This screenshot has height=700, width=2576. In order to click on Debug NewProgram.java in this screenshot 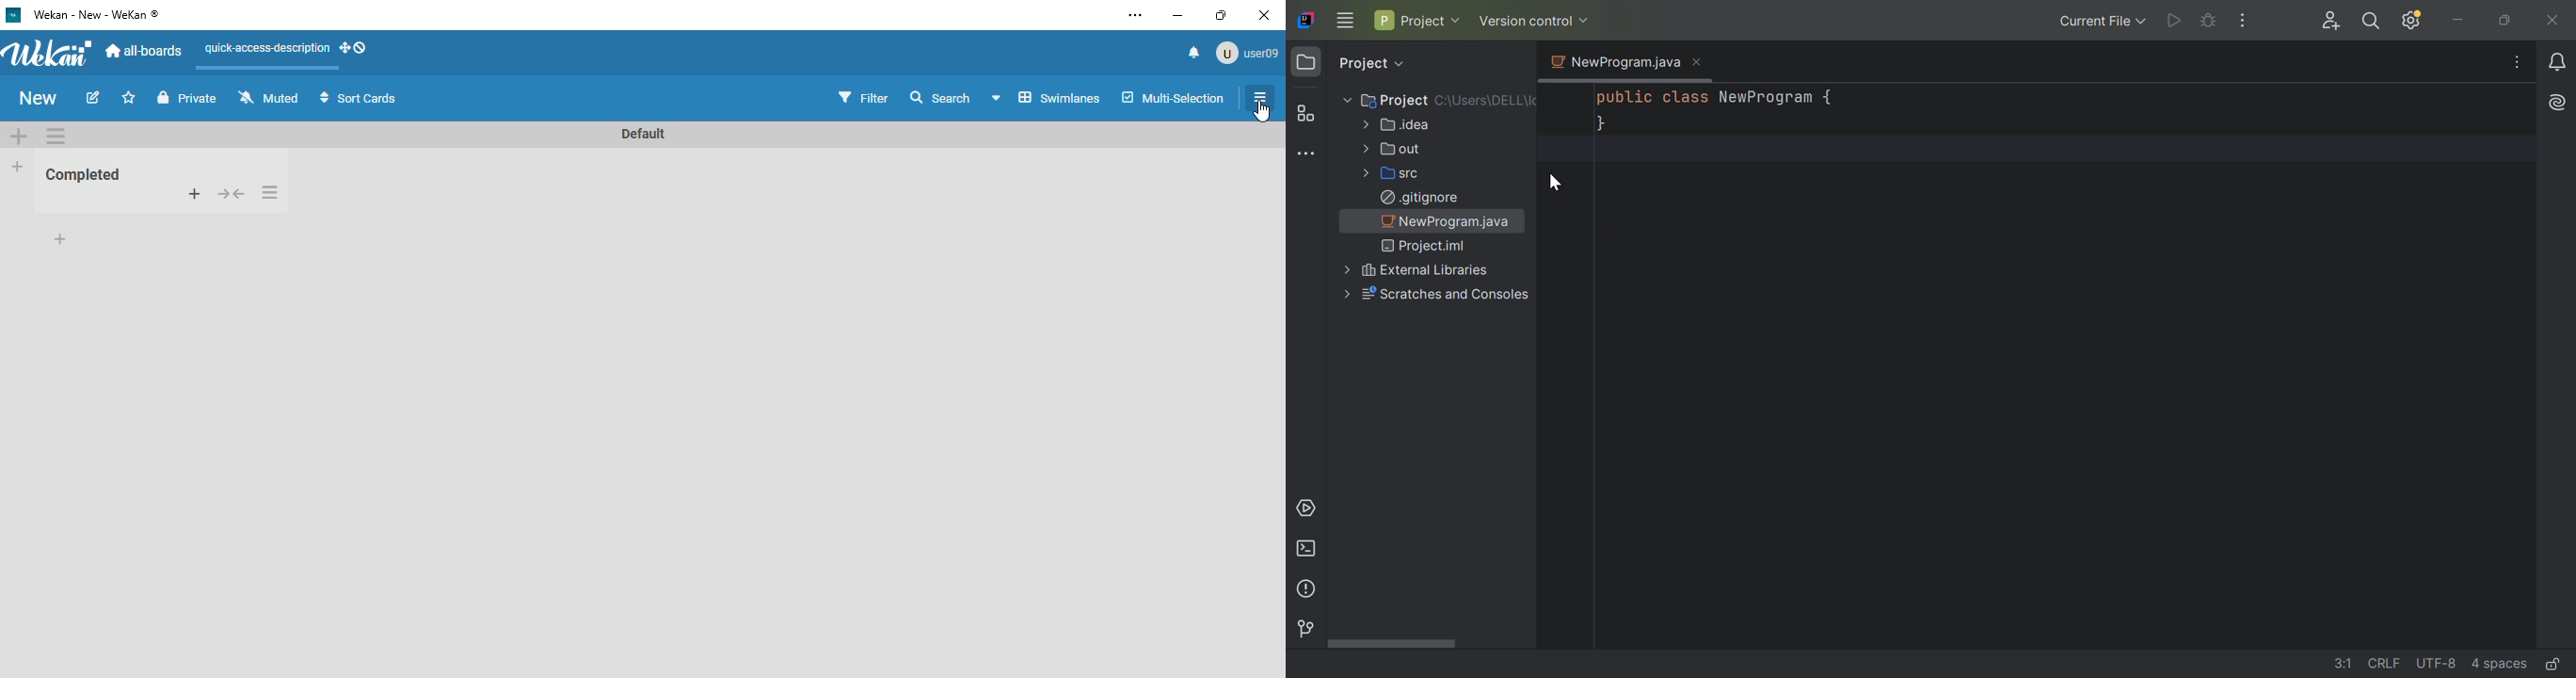, I will do `click(2208, 20)`.